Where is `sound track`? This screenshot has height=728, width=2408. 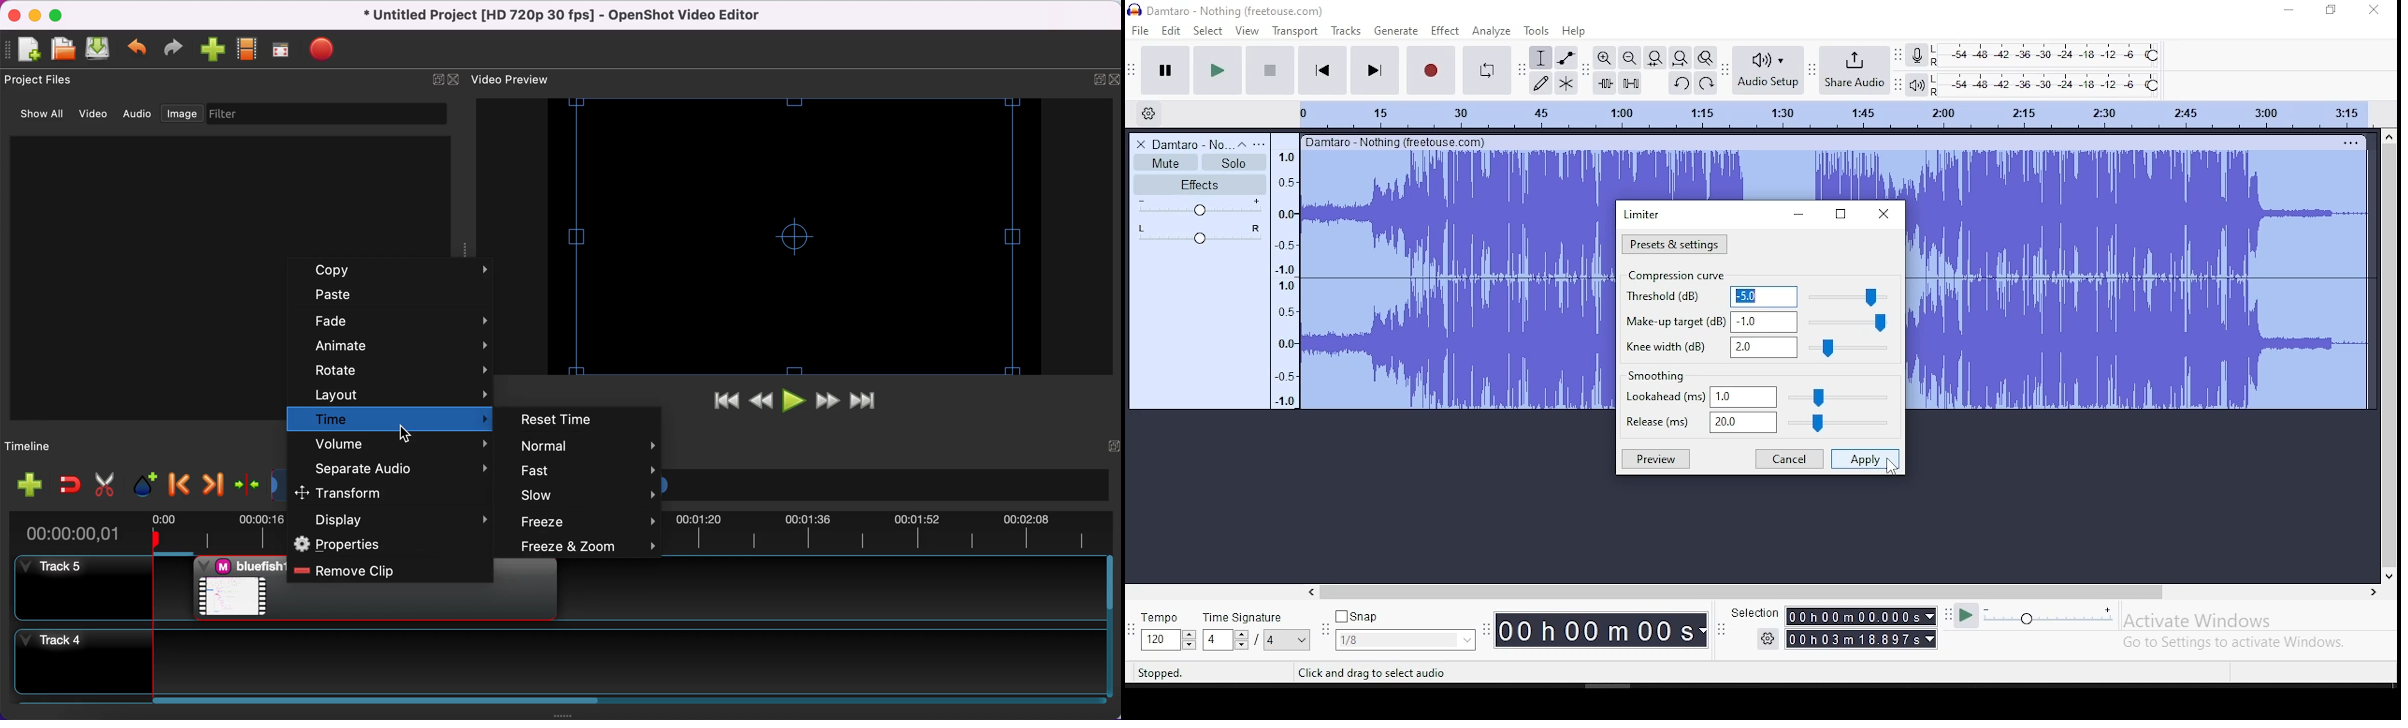 sound track is located at coordinates (1520, 393).